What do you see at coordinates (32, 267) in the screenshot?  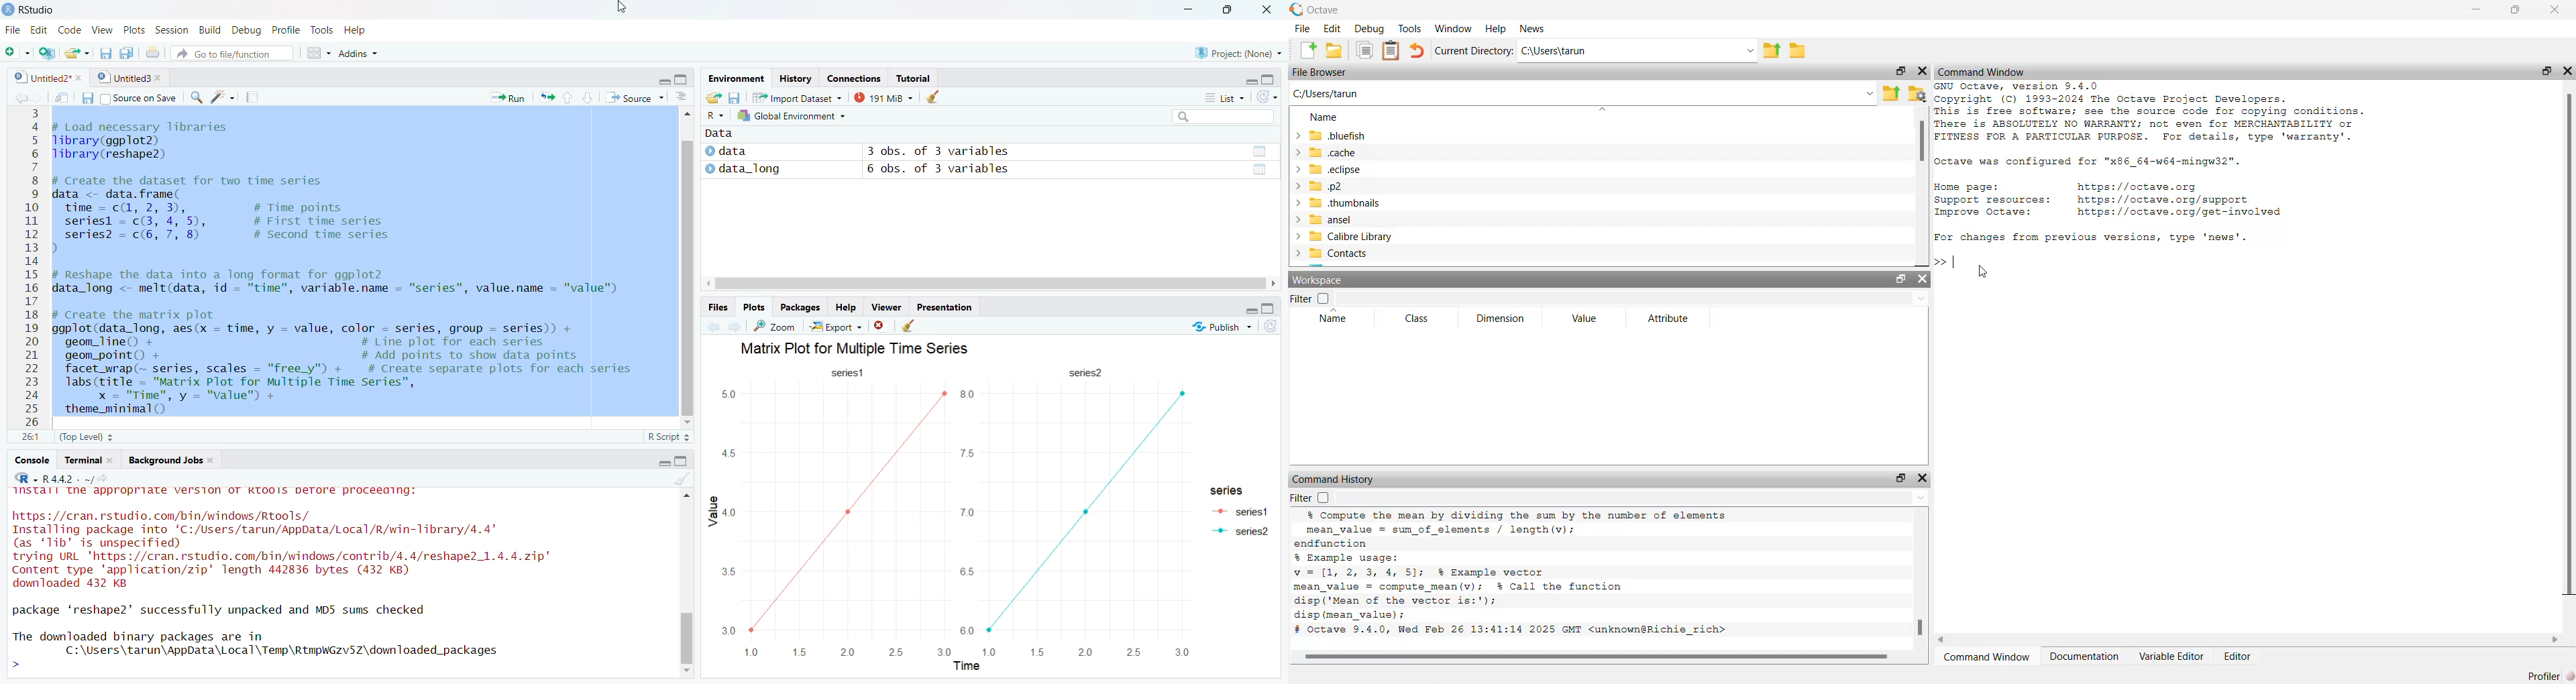 I see `3 4 5 6 7 8 9 10 11 12 13 14 15 16 17 18 19 20 21 22 23 24 25 26` at bounding box center [32, 267].